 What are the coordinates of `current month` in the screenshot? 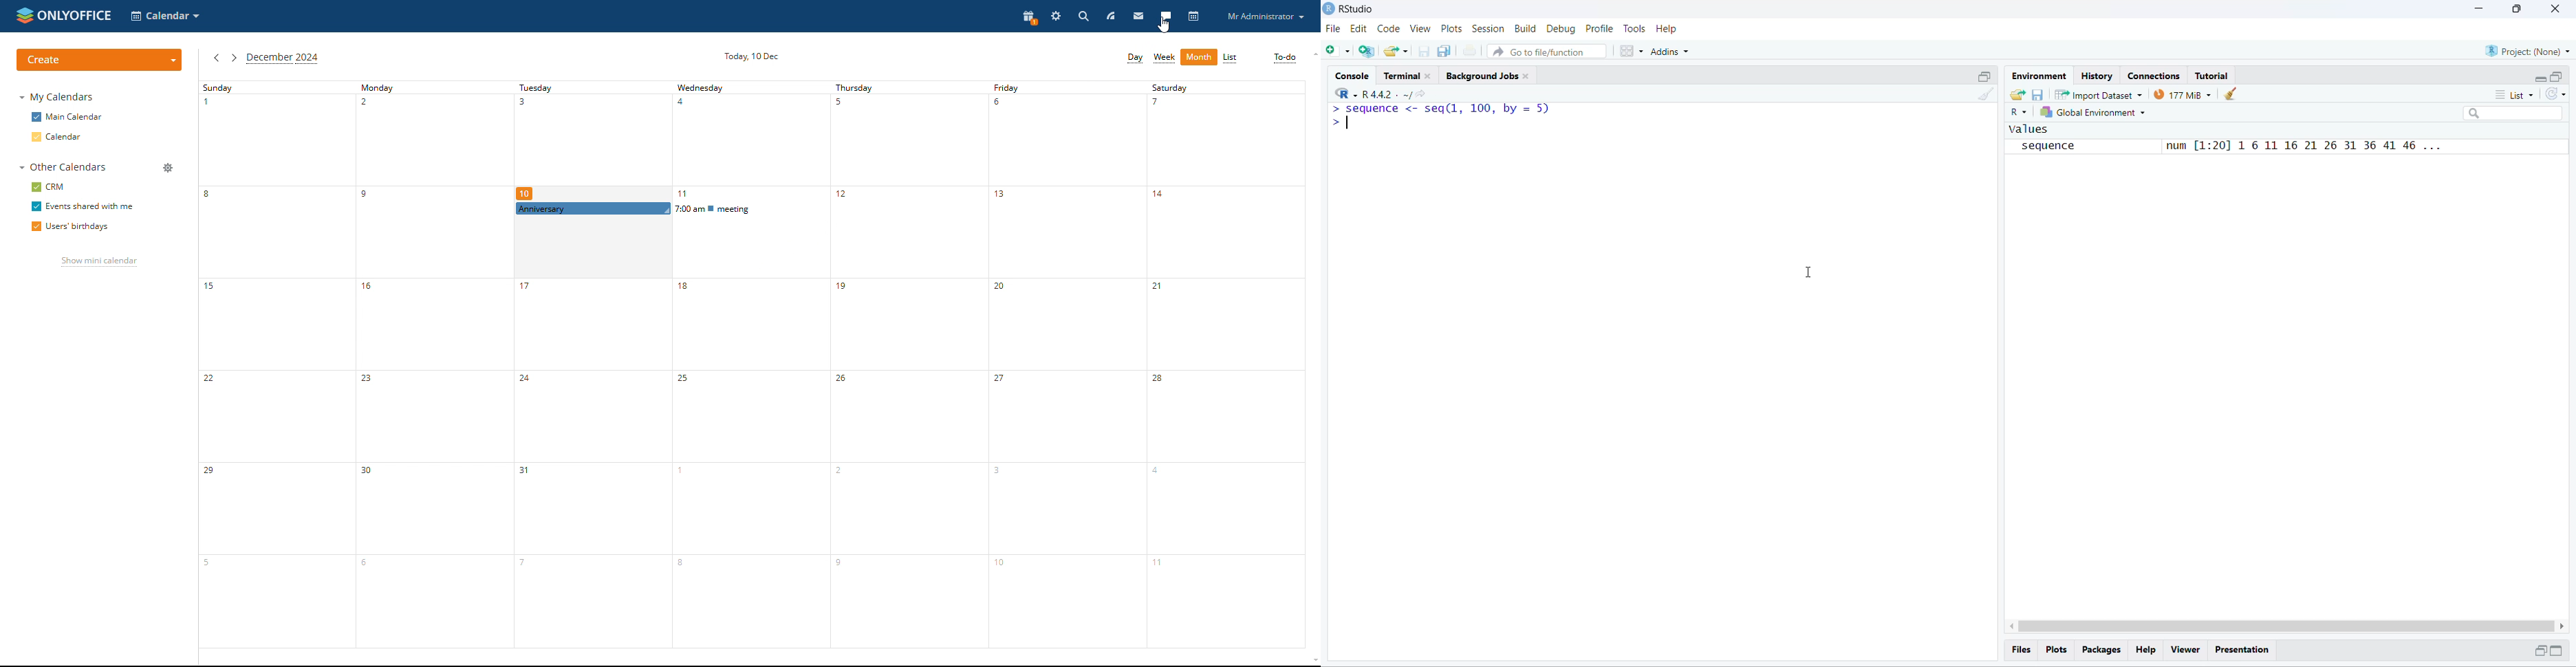 It's located at (283, 58).